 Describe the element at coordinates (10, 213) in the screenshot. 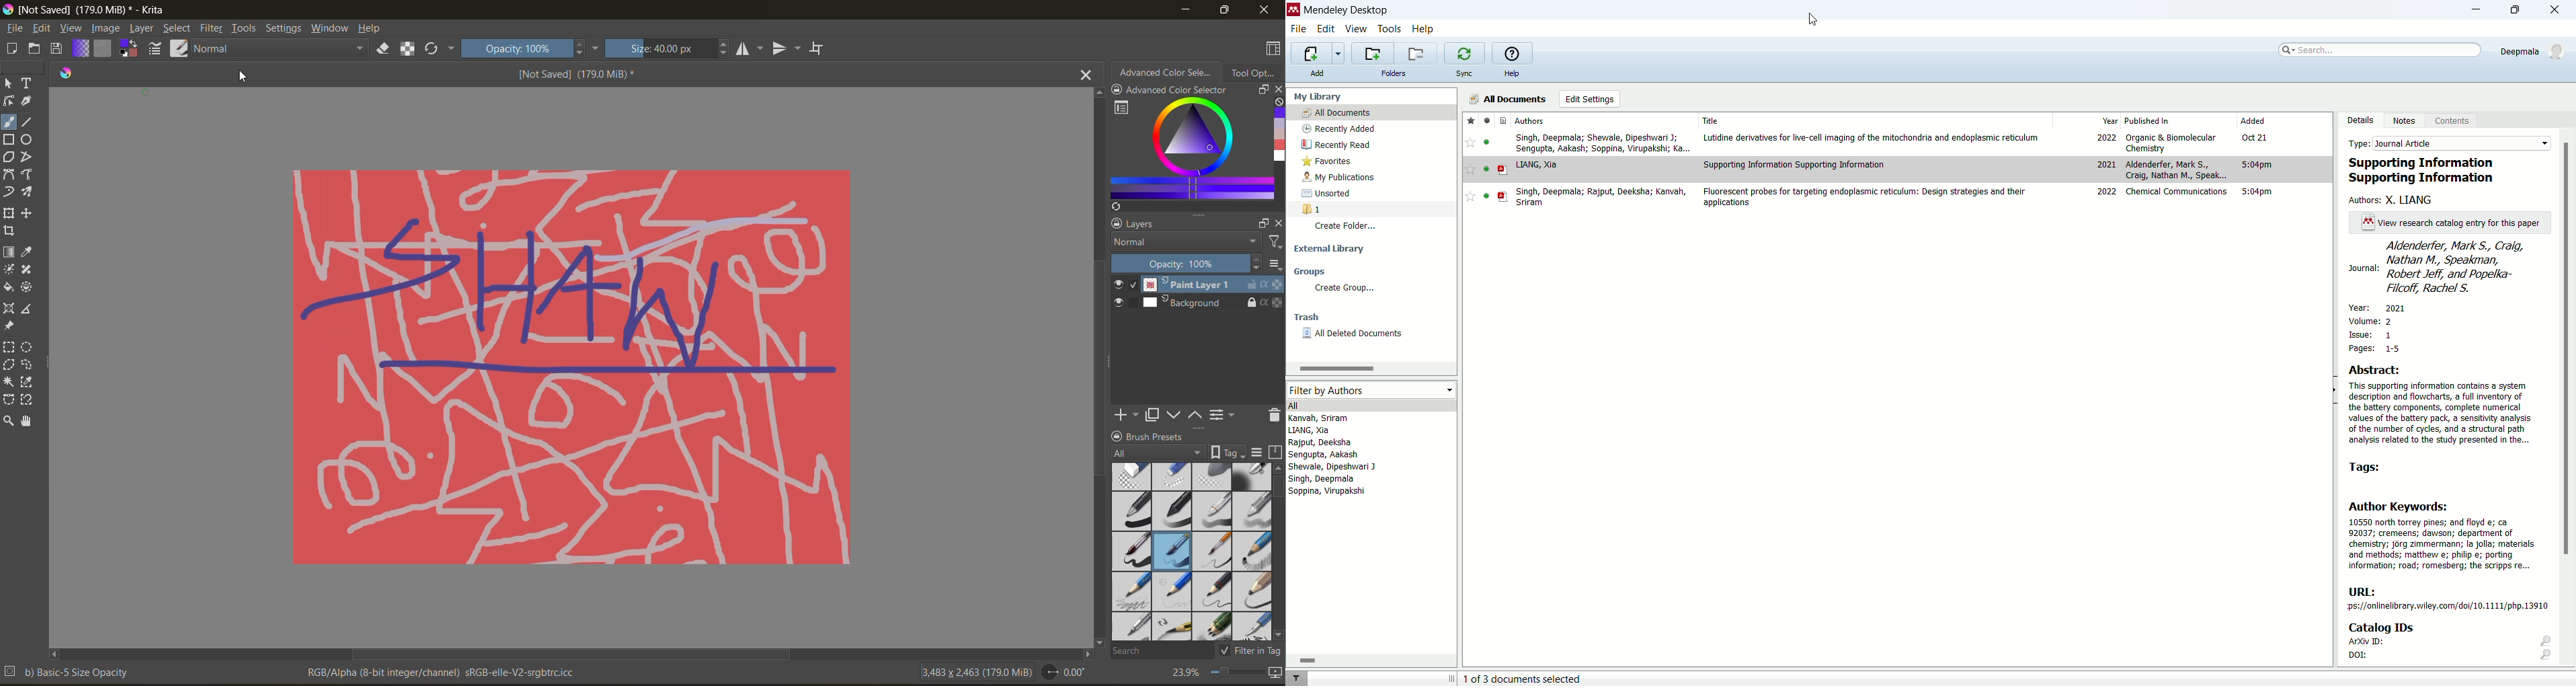

I see `transform a layer` at that location.